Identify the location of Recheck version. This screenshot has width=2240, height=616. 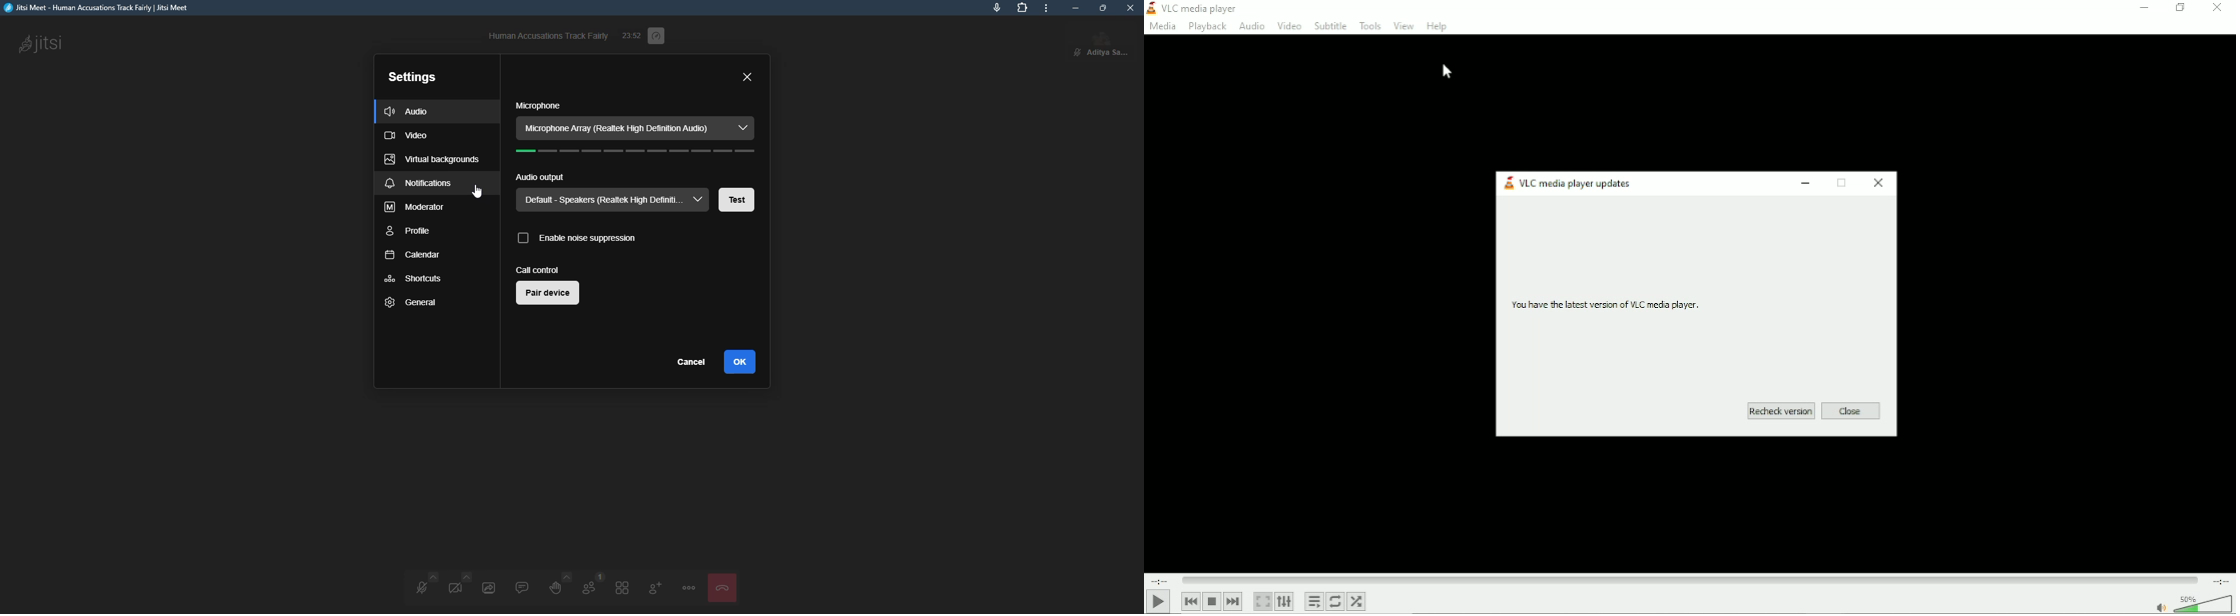
(1780, 411).